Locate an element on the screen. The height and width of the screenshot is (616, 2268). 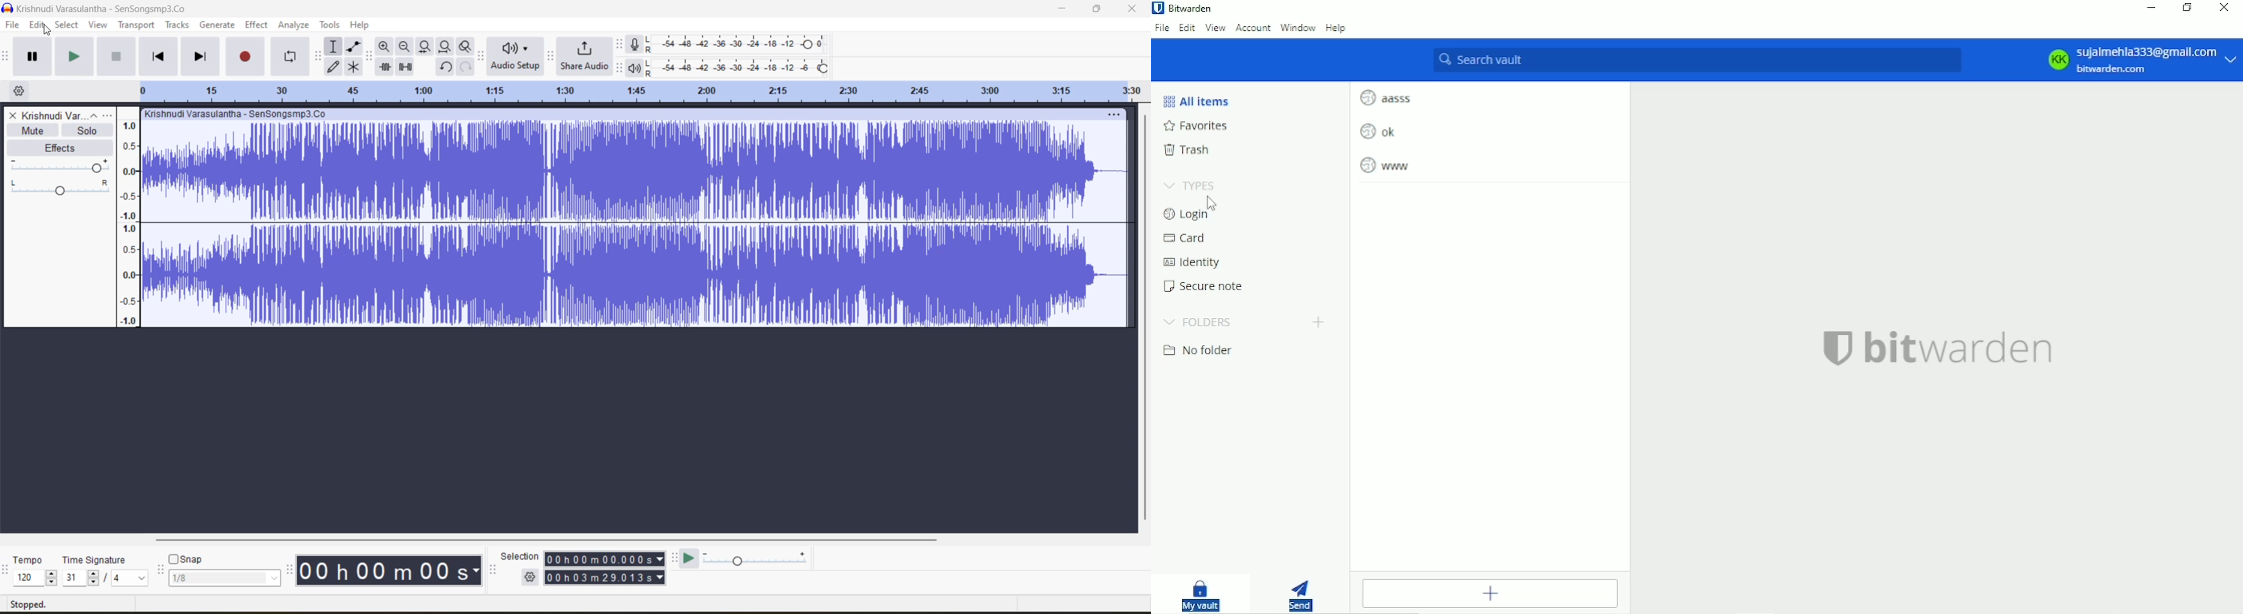
Restore down is located at coordinates (2188, 9).